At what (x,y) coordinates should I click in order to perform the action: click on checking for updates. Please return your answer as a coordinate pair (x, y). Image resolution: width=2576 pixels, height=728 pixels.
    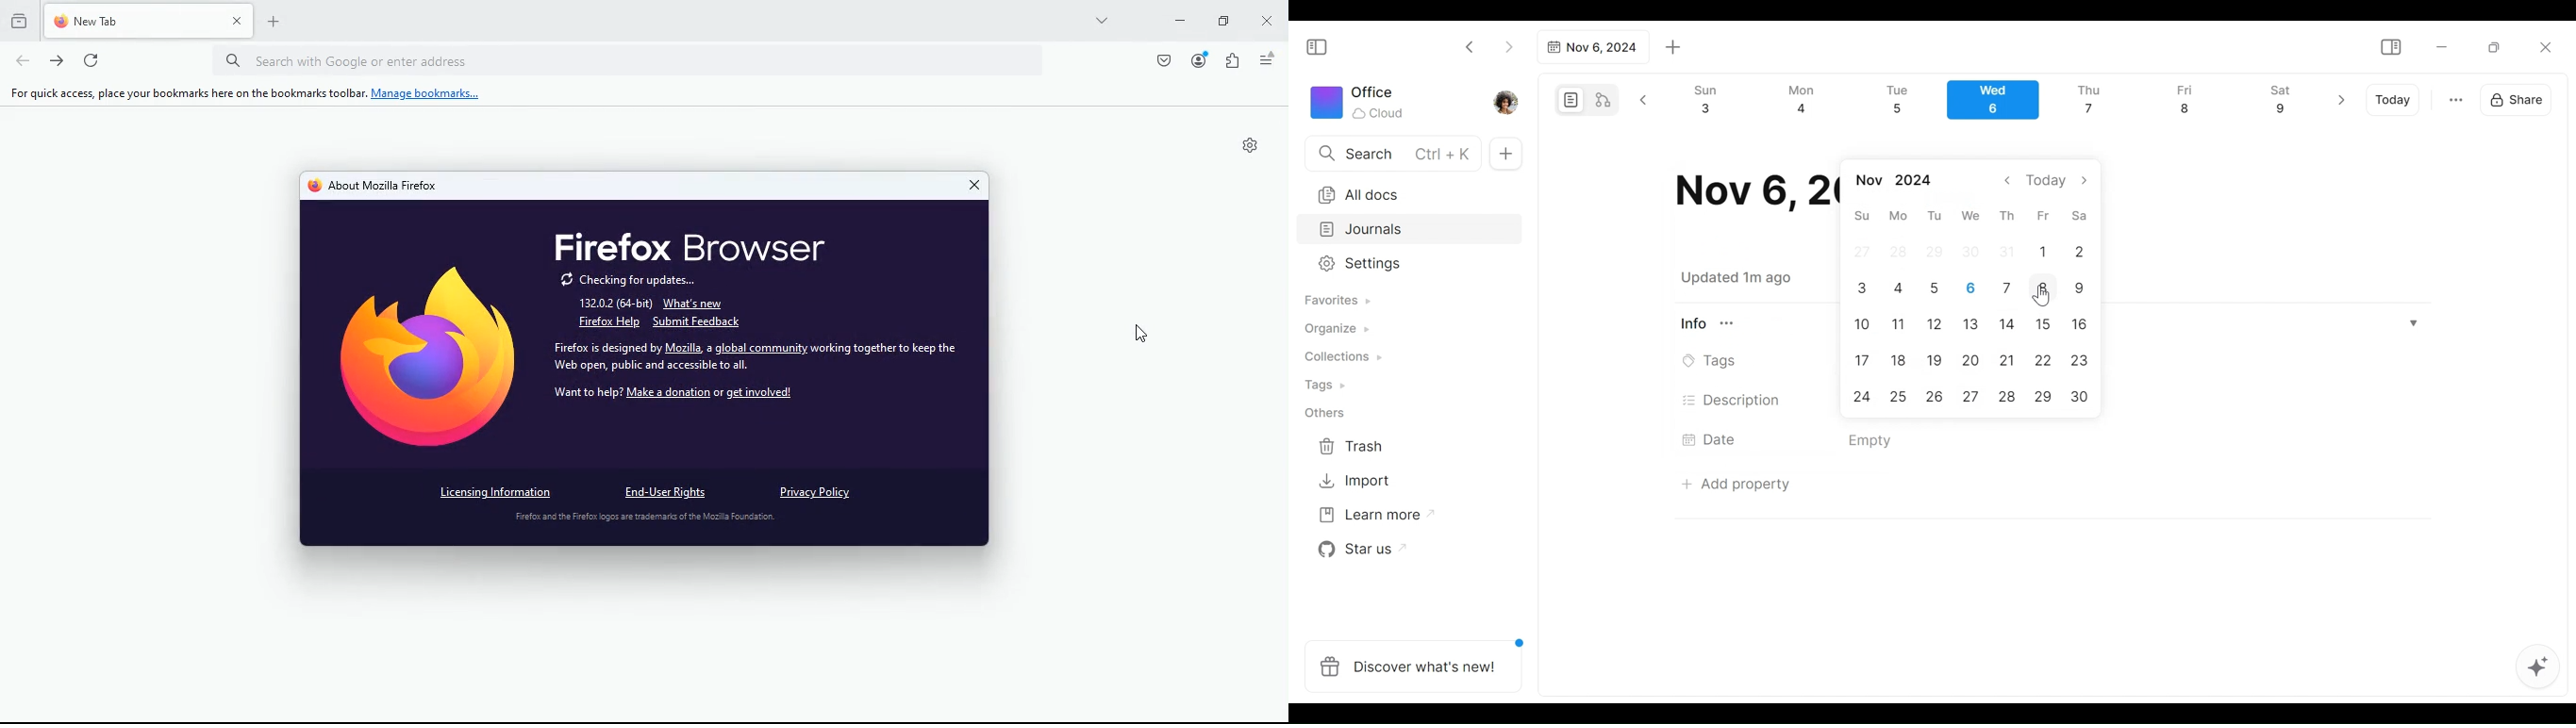
    Looking at the image, I should click on (627, 279).